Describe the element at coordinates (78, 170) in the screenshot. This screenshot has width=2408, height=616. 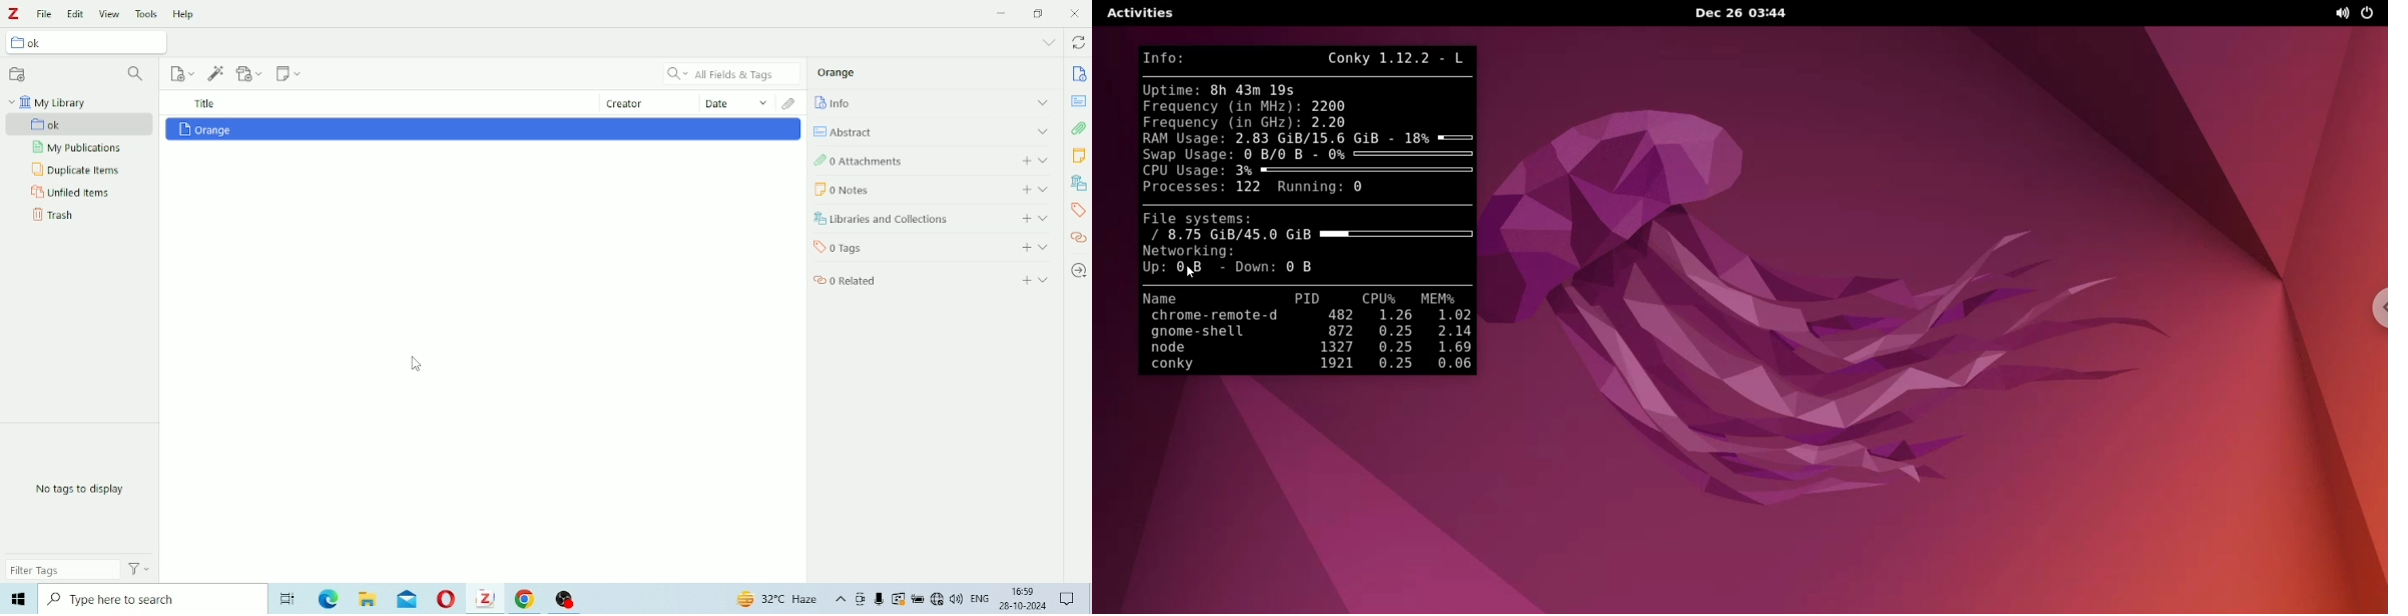
I see `Duplicate Items` at that location.